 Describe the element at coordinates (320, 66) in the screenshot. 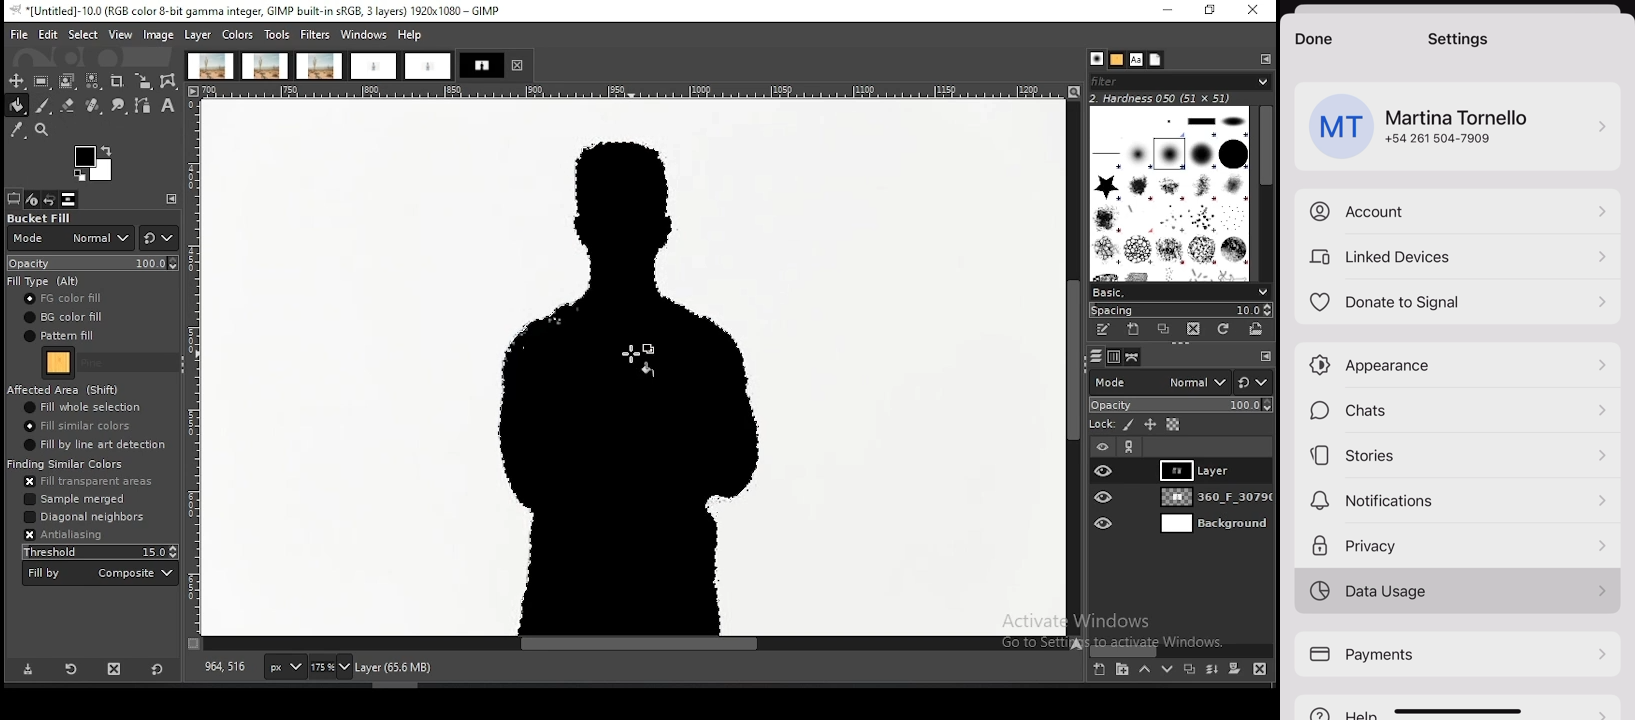

I see `project tab` at that location.